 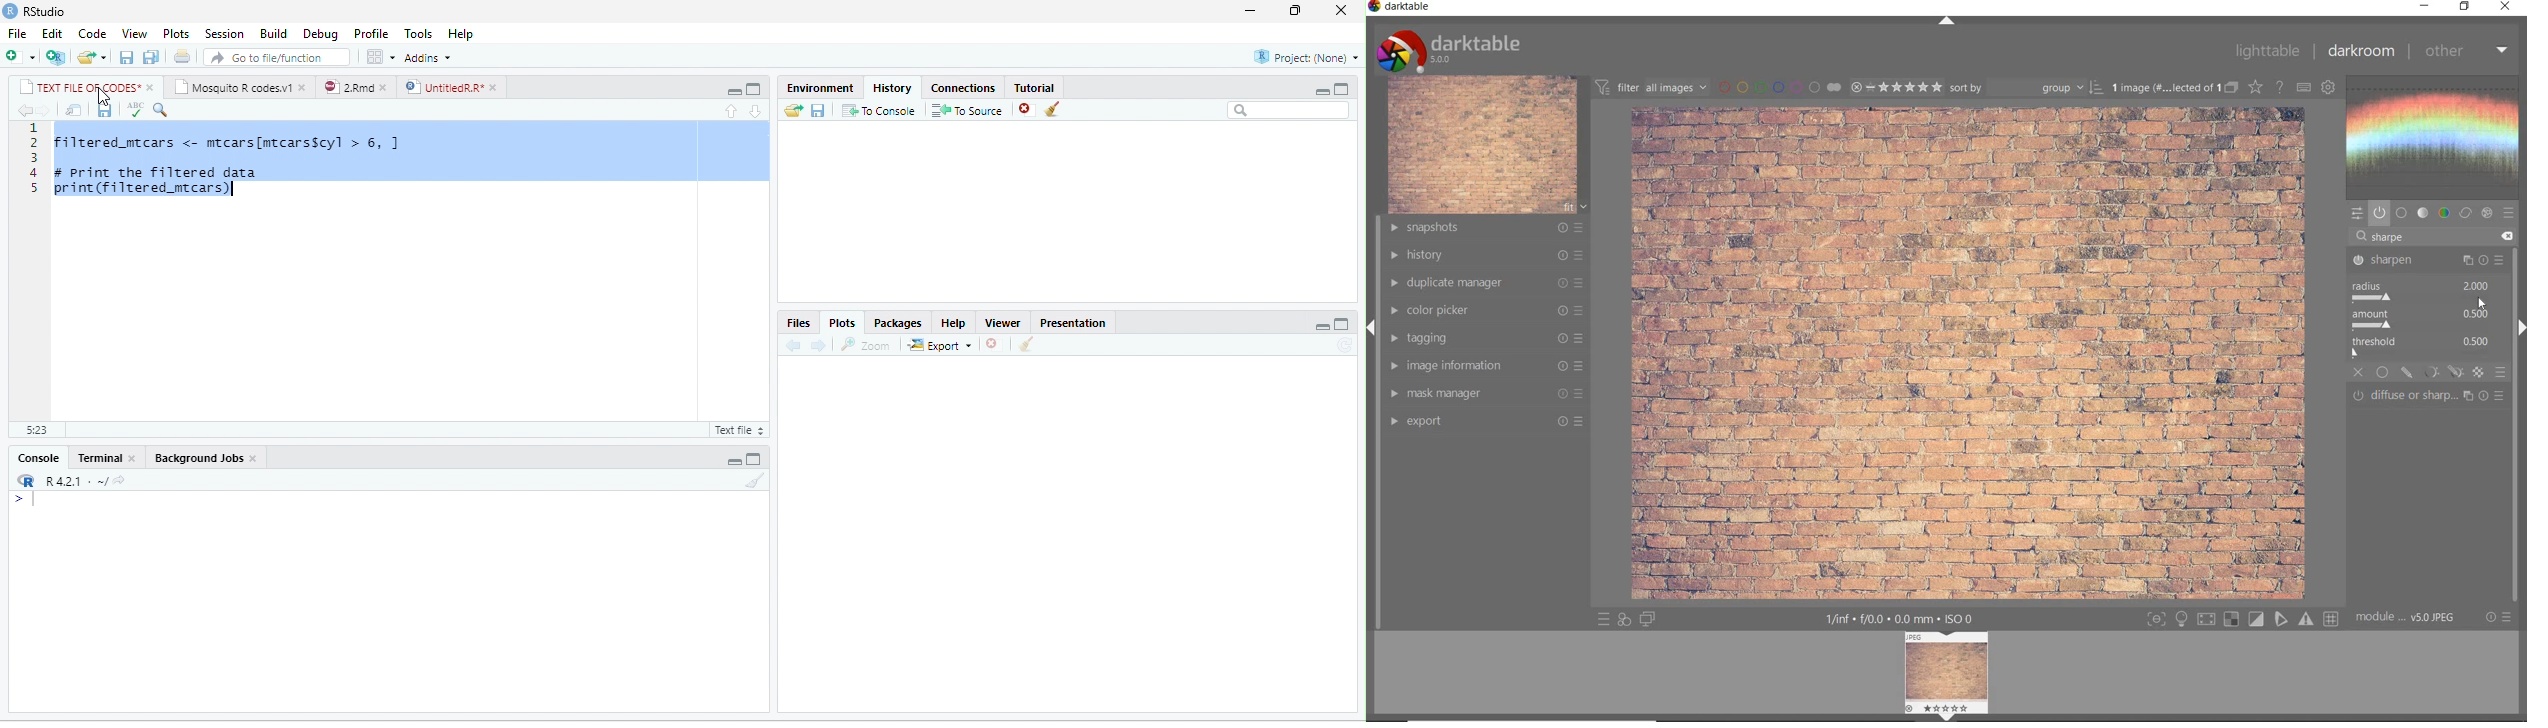 What do you see at coordinates (371, 34) in the screenshot?
I see `Profile` at bounding box center [371, 34].